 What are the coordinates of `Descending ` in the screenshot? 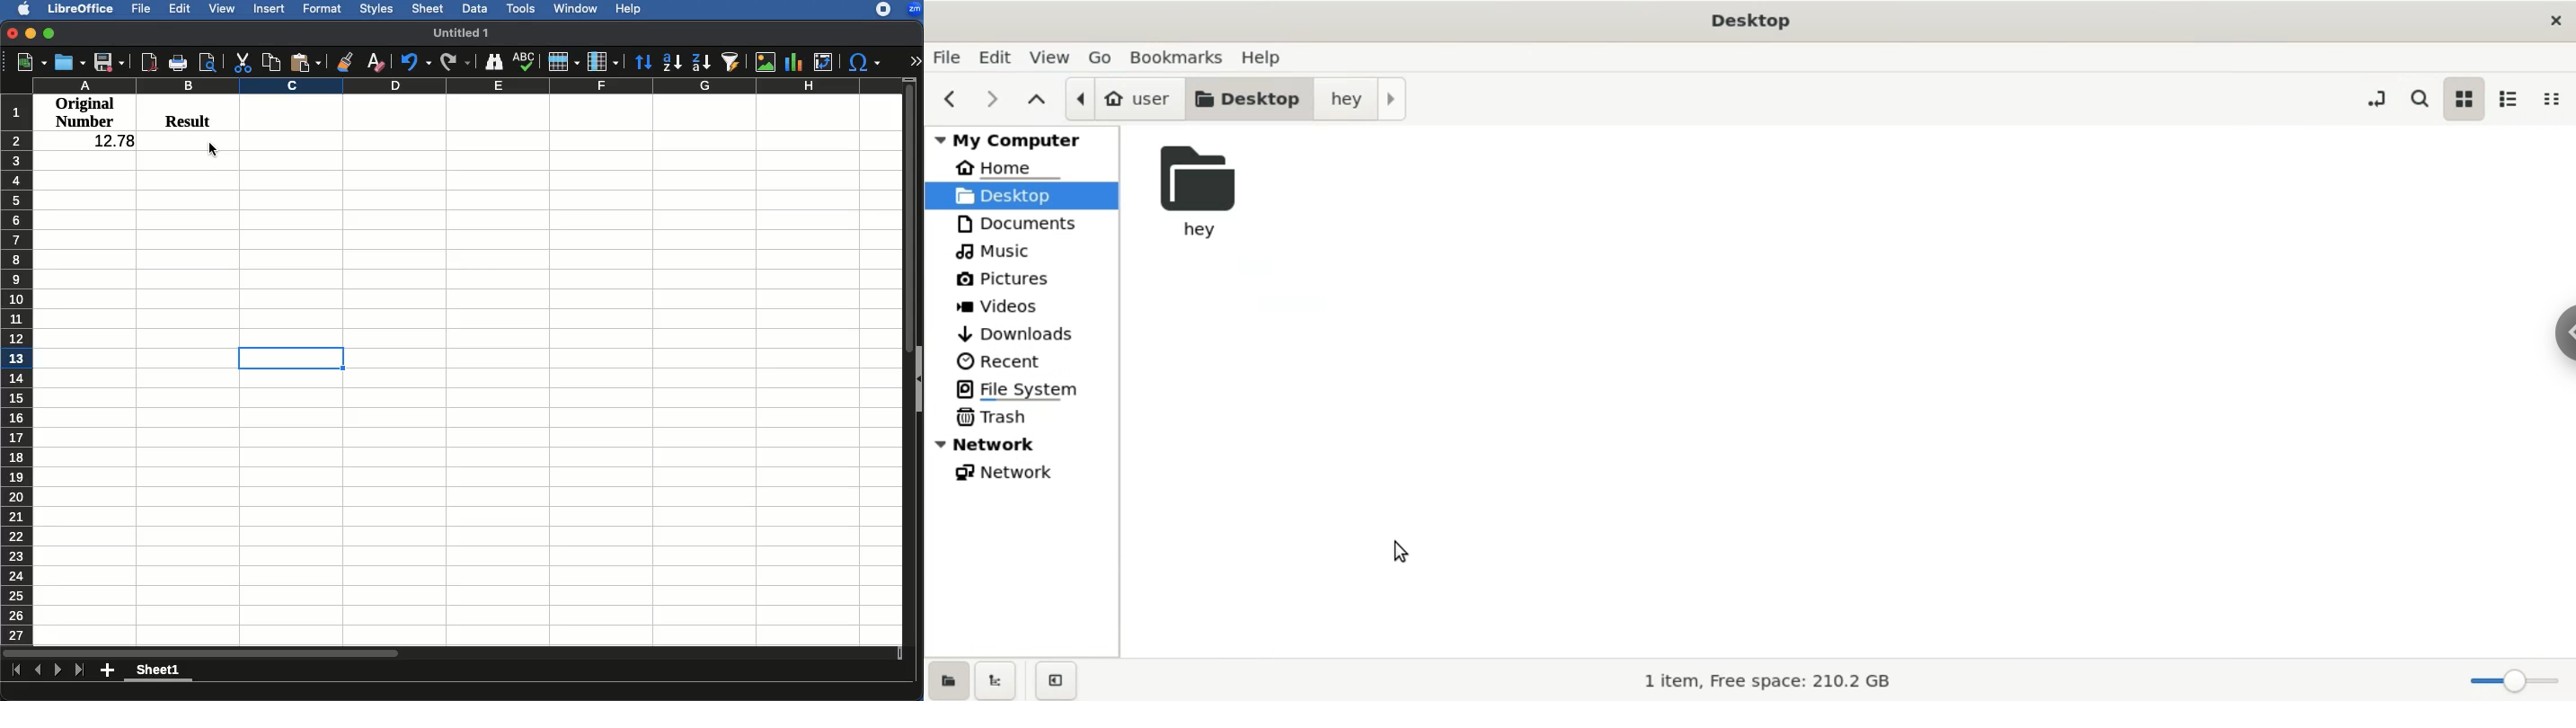 It's located at (700, 62).